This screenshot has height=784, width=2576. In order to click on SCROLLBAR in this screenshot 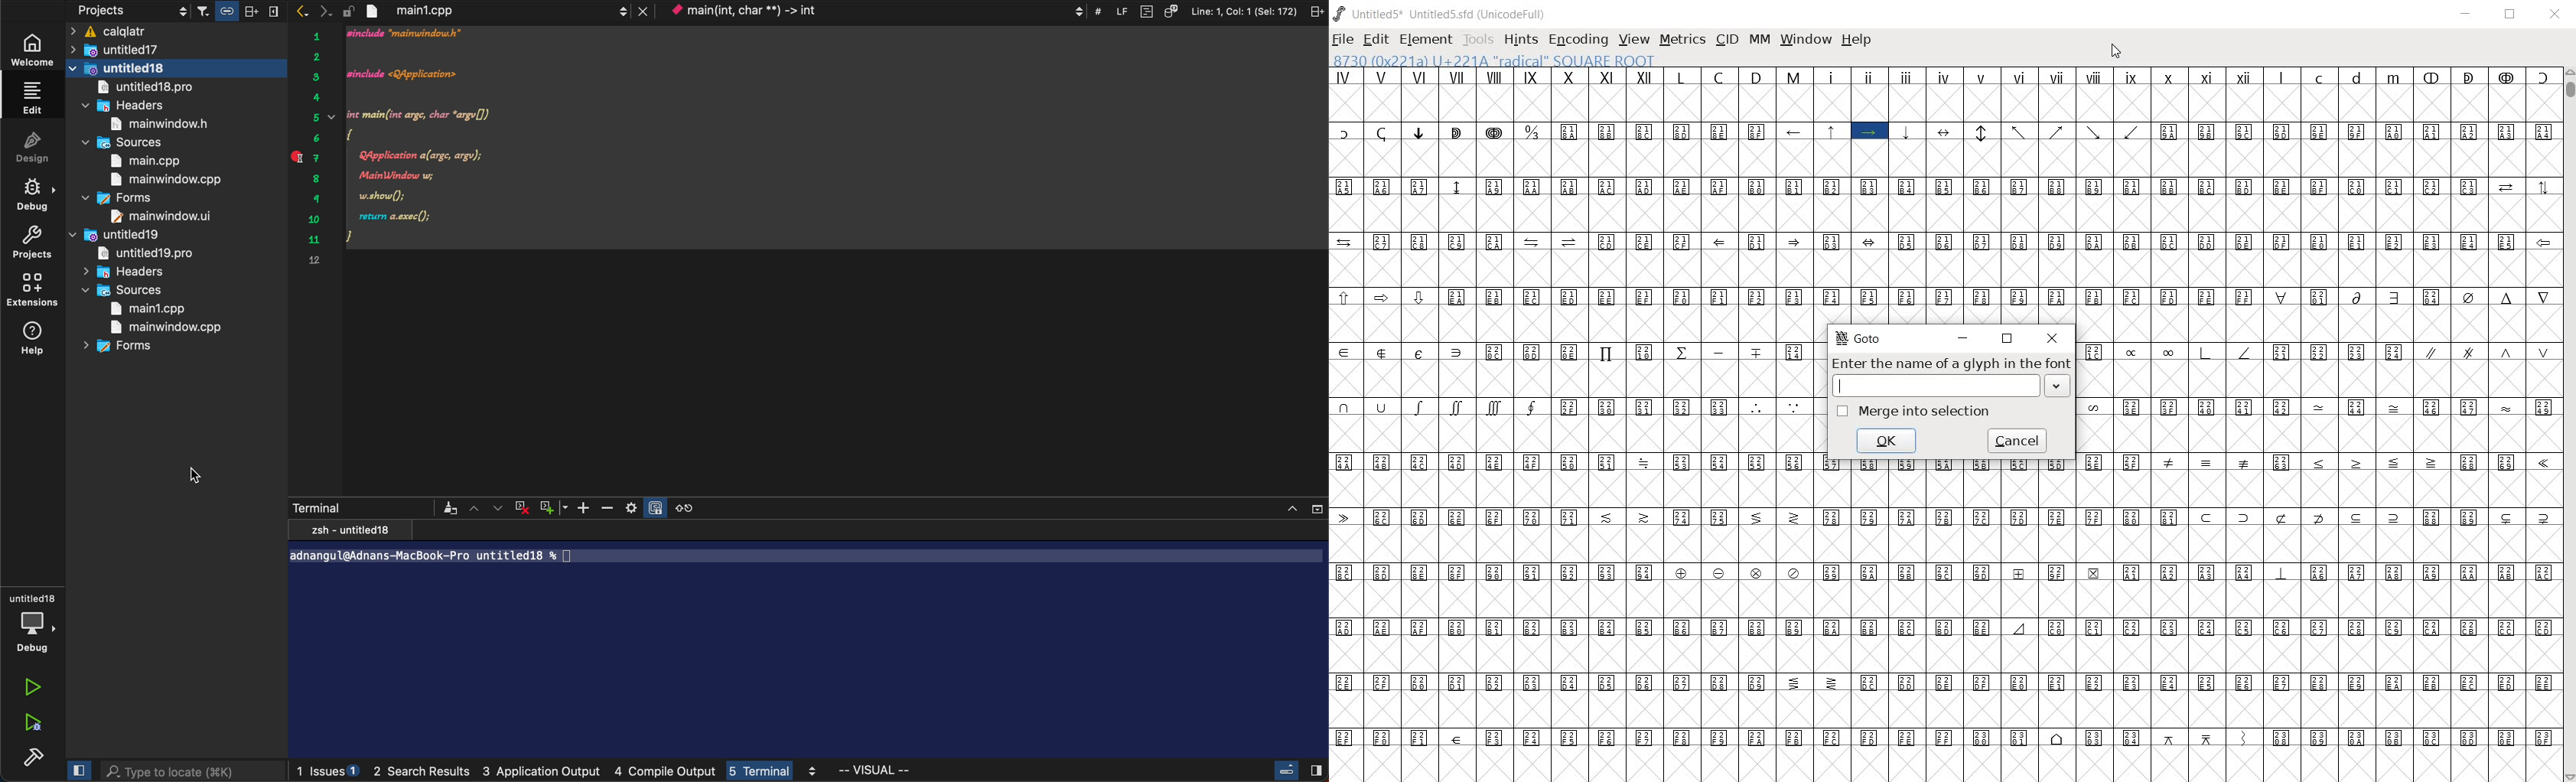, I will do `click(2568, 423)`.